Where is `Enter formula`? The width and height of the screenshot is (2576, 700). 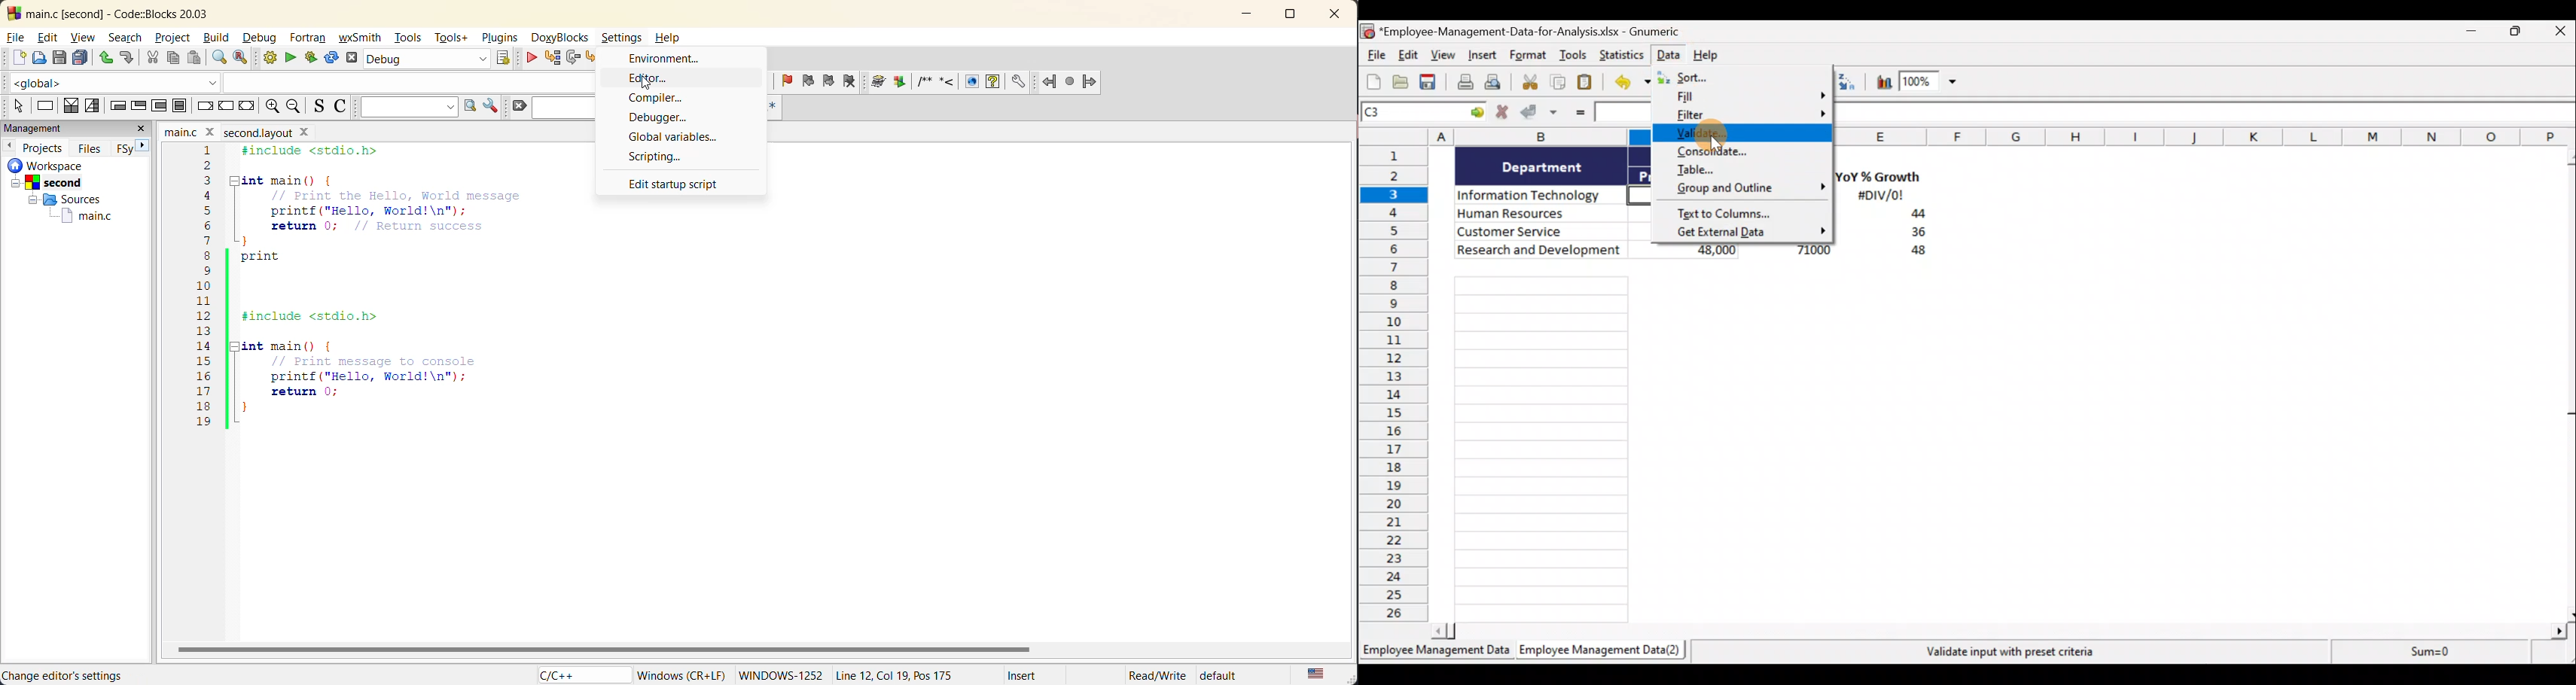 Enter formula is located at coordinates (1578, 114).